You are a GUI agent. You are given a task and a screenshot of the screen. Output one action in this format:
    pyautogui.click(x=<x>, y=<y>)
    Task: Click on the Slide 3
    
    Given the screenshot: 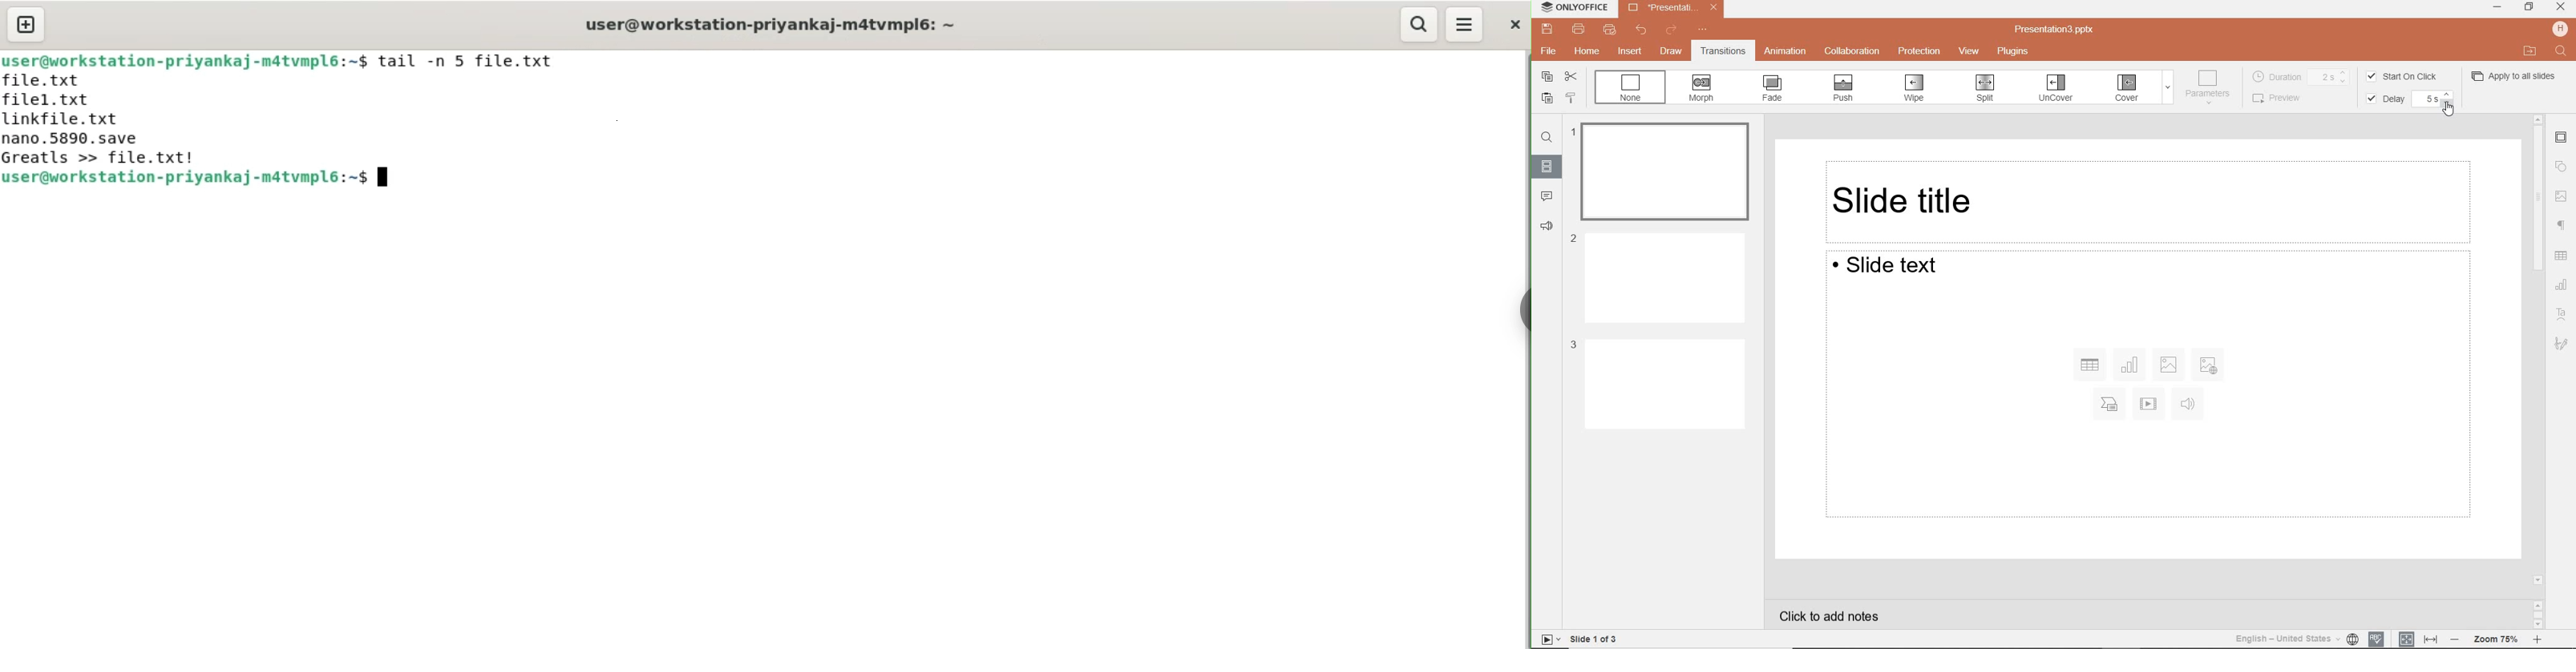 What is the action you would take?
    pyautogui.click(x=1657, y=383)
    